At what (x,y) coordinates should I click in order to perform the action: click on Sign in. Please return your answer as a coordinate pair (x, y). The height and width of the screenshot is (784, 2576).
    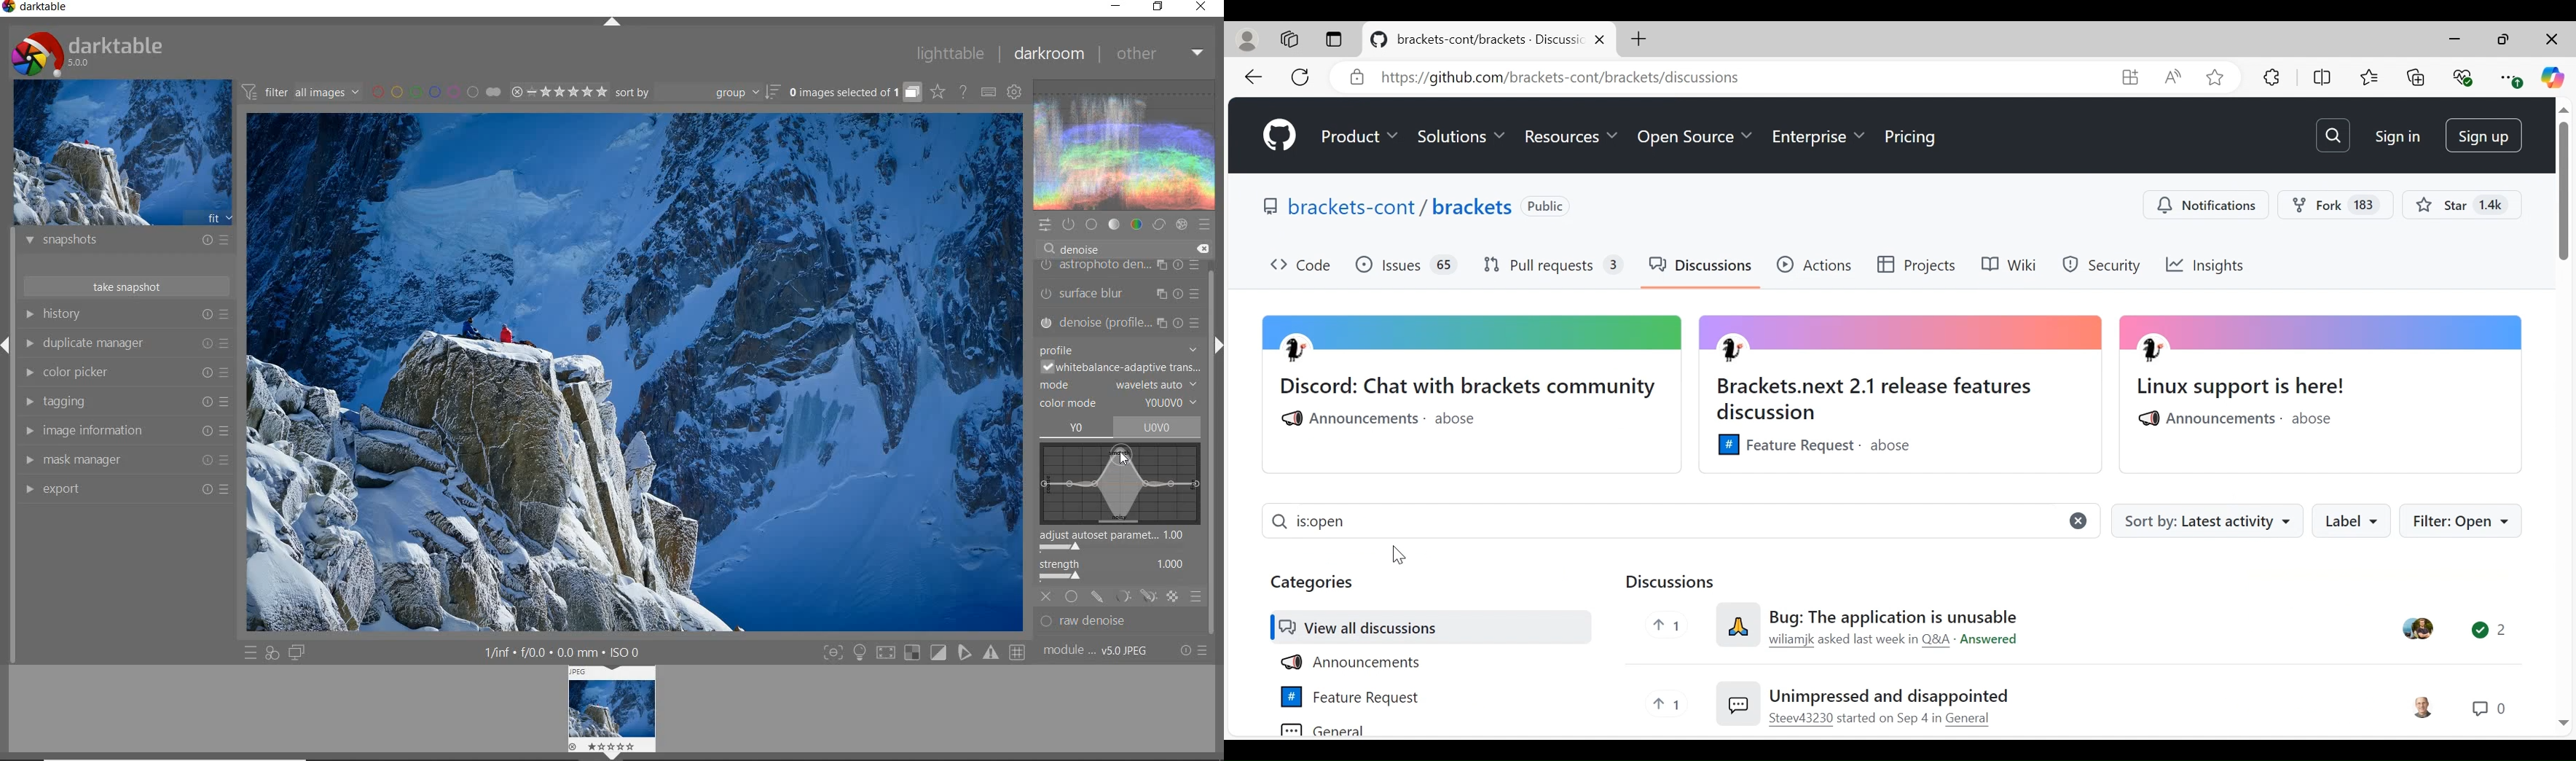
    Looking at the image, I should click on (2395, 136).